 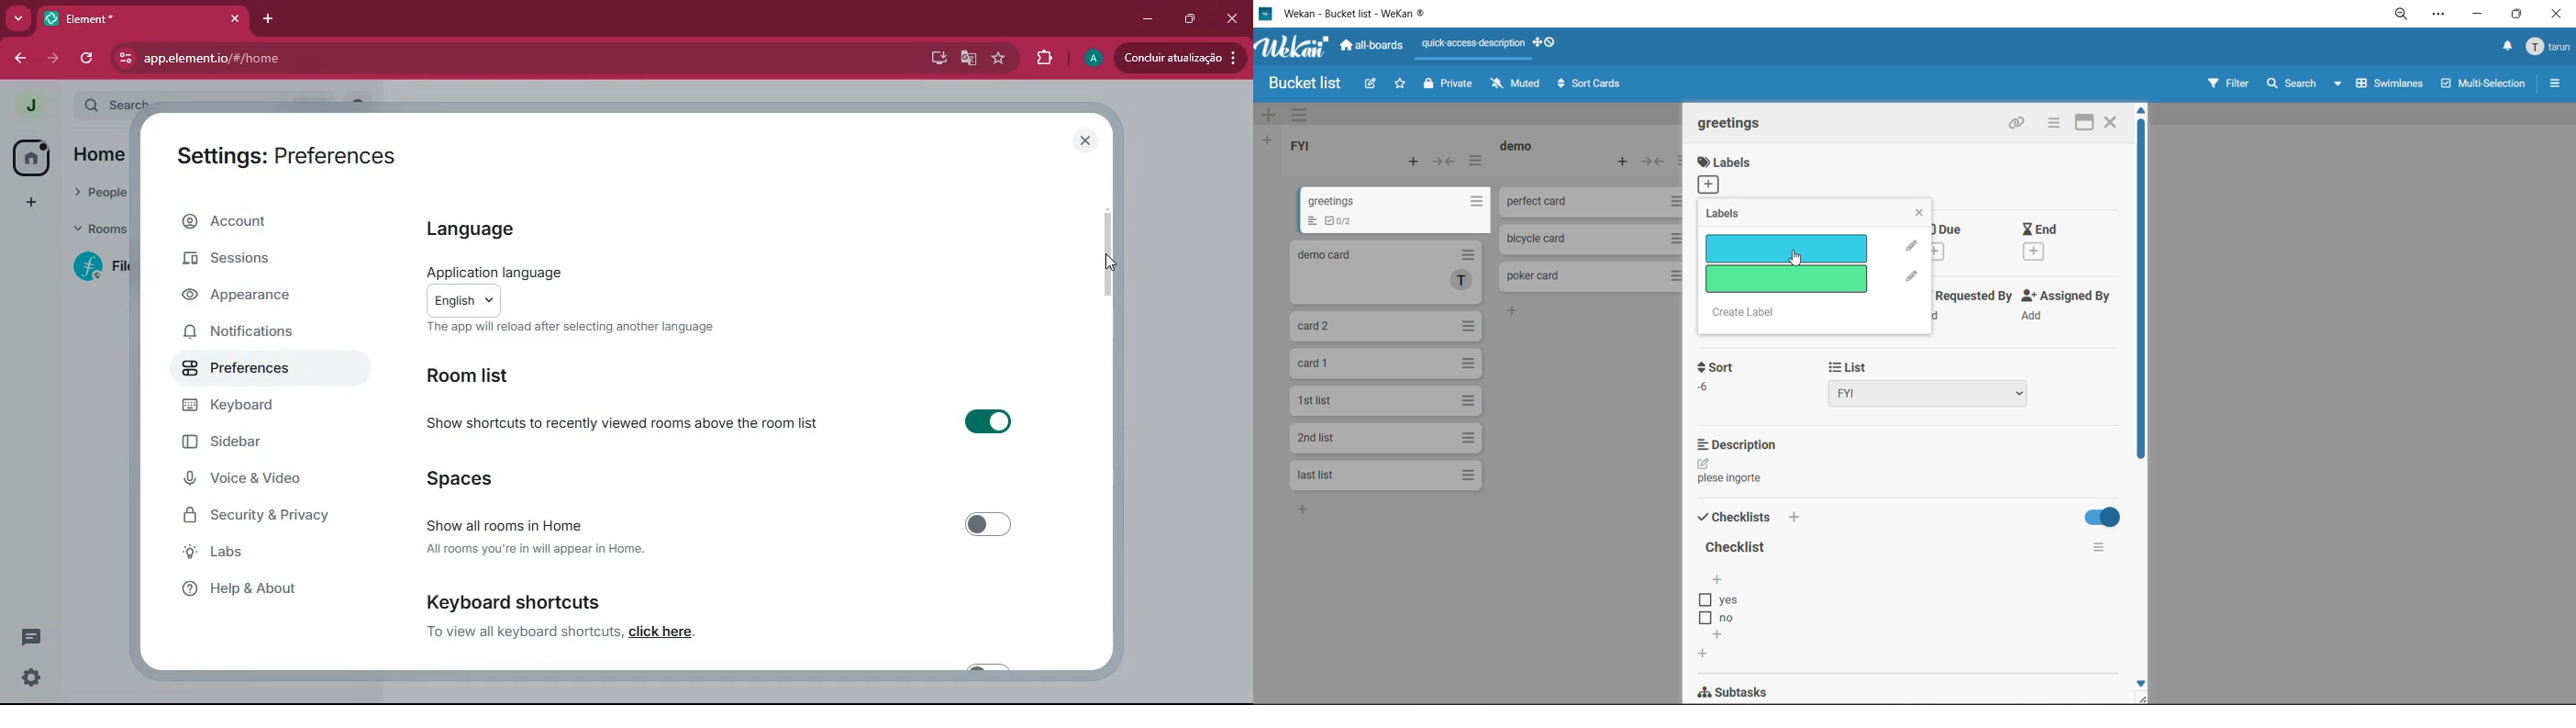 What do you see at coordinates (1268, 141) in the screenshot?
I see `add list` at bounding box center [1268, 141].